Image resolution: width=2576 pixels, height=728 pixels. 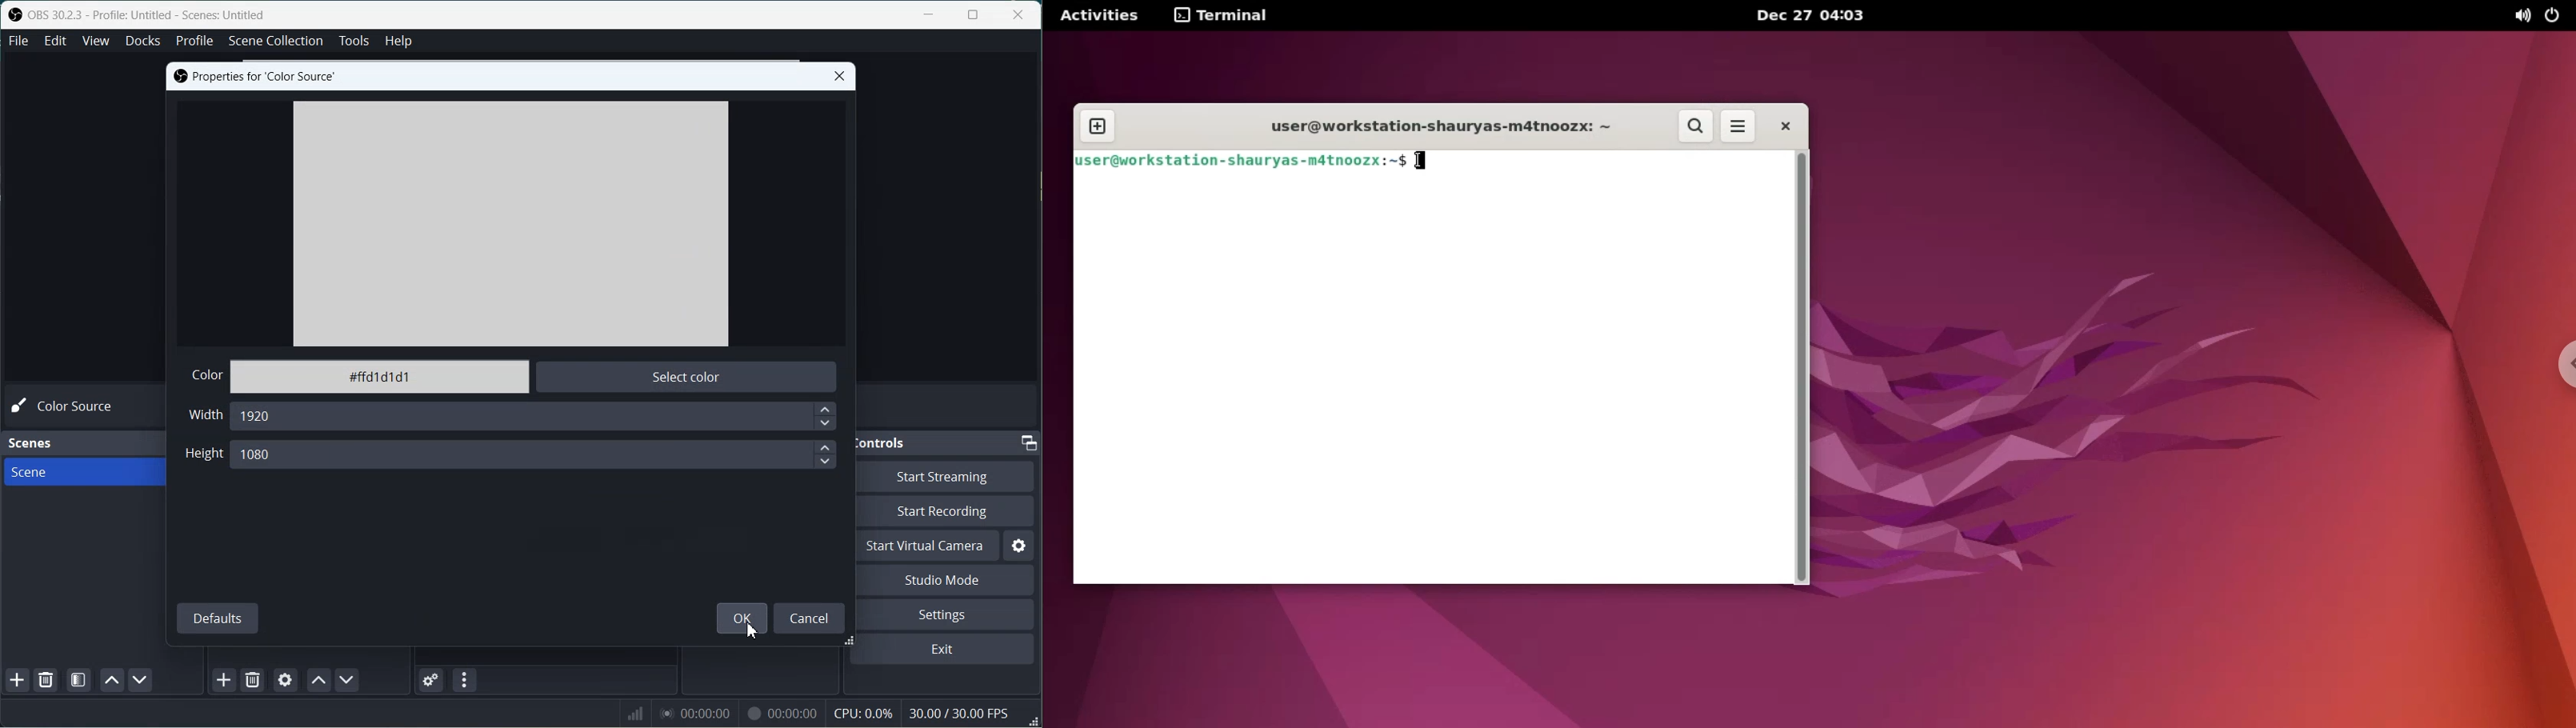 I want to click on sound option, so click(x=2514, y=16).